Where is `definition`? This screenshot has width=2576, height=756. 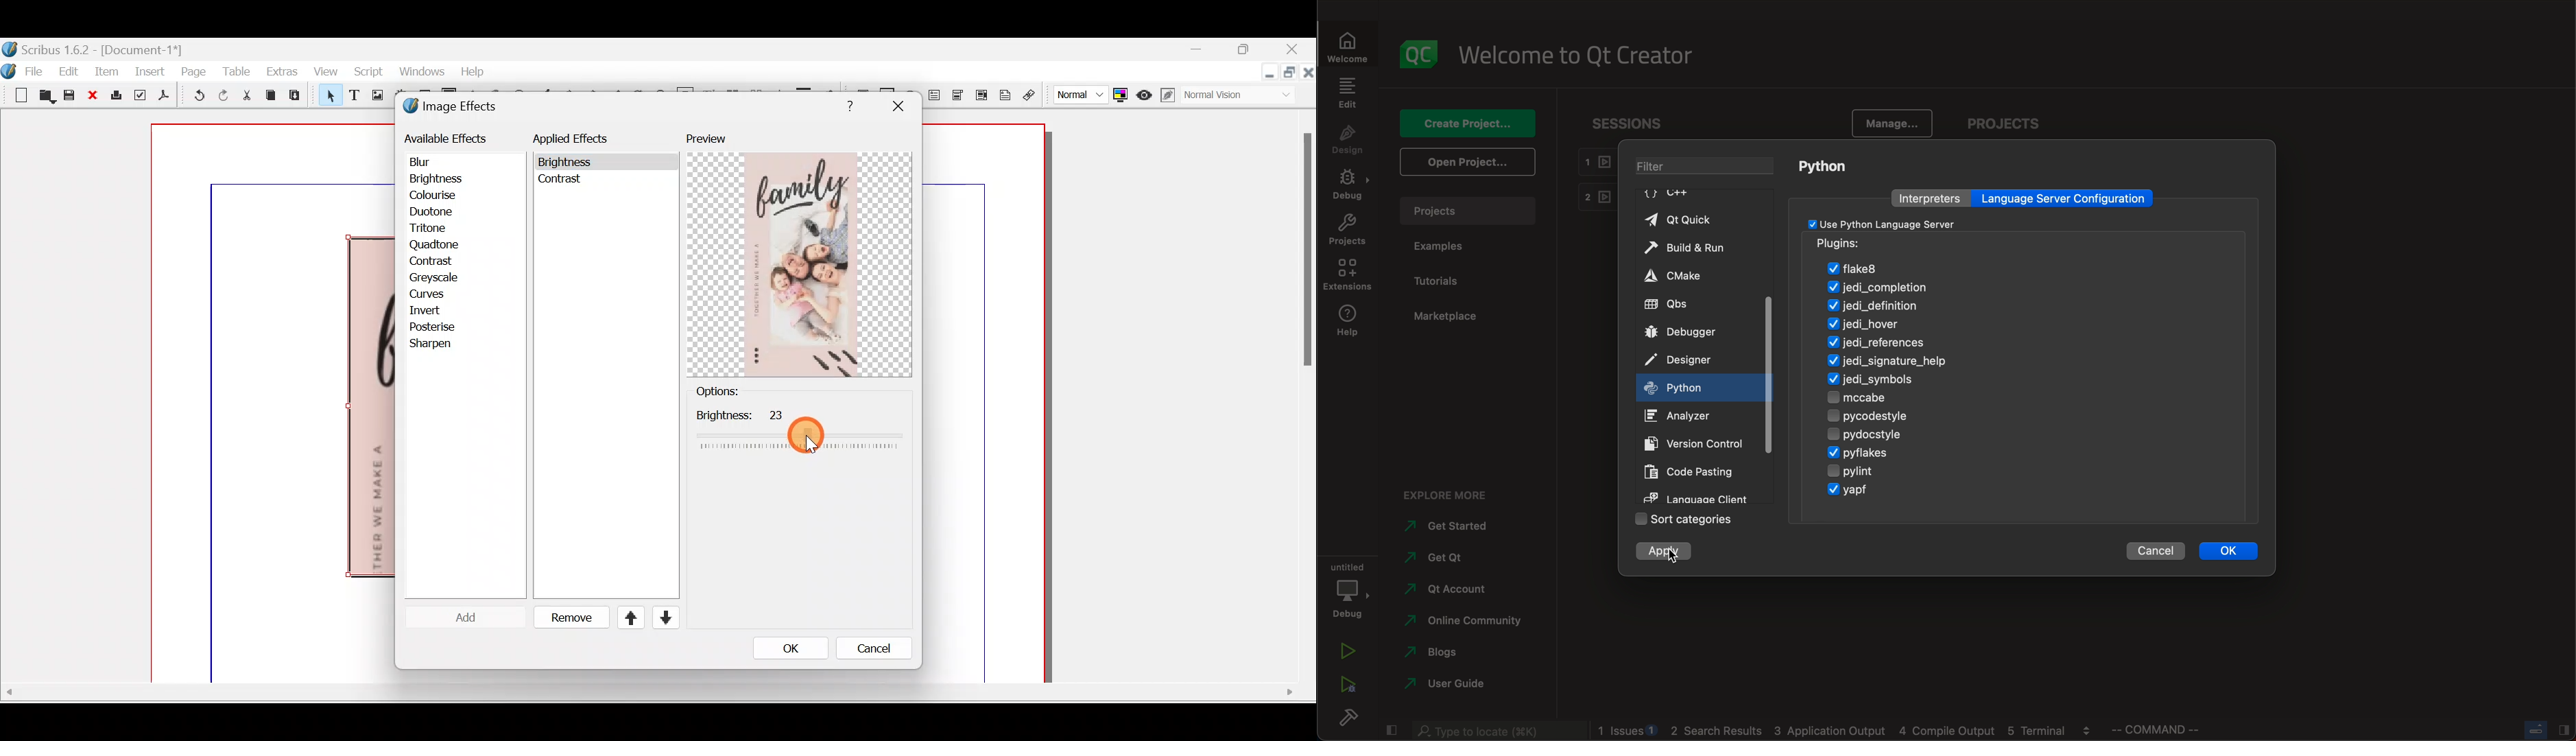 definition is located at coordinates (1893, 305).